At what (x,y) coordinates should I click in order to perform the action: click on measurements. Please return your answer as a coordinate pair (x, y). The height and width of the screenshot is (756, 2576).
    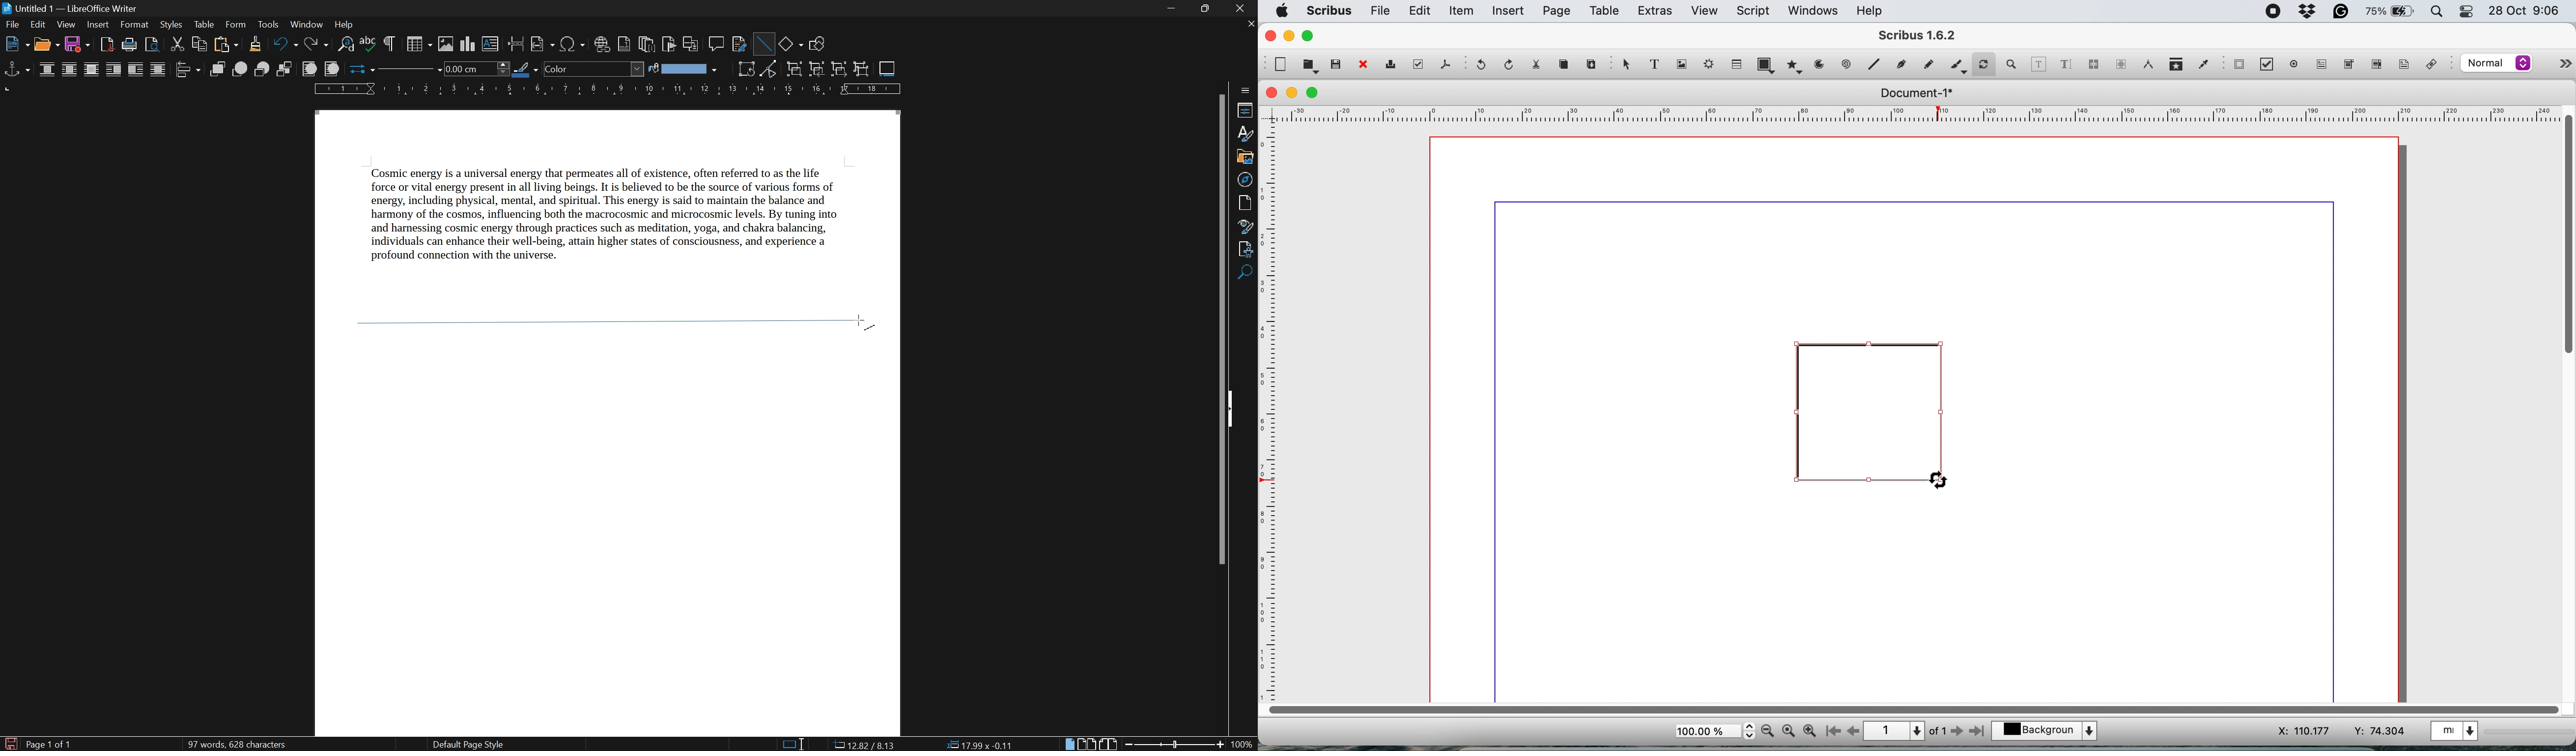
    Looking at the image, I should click on (2147, 65).